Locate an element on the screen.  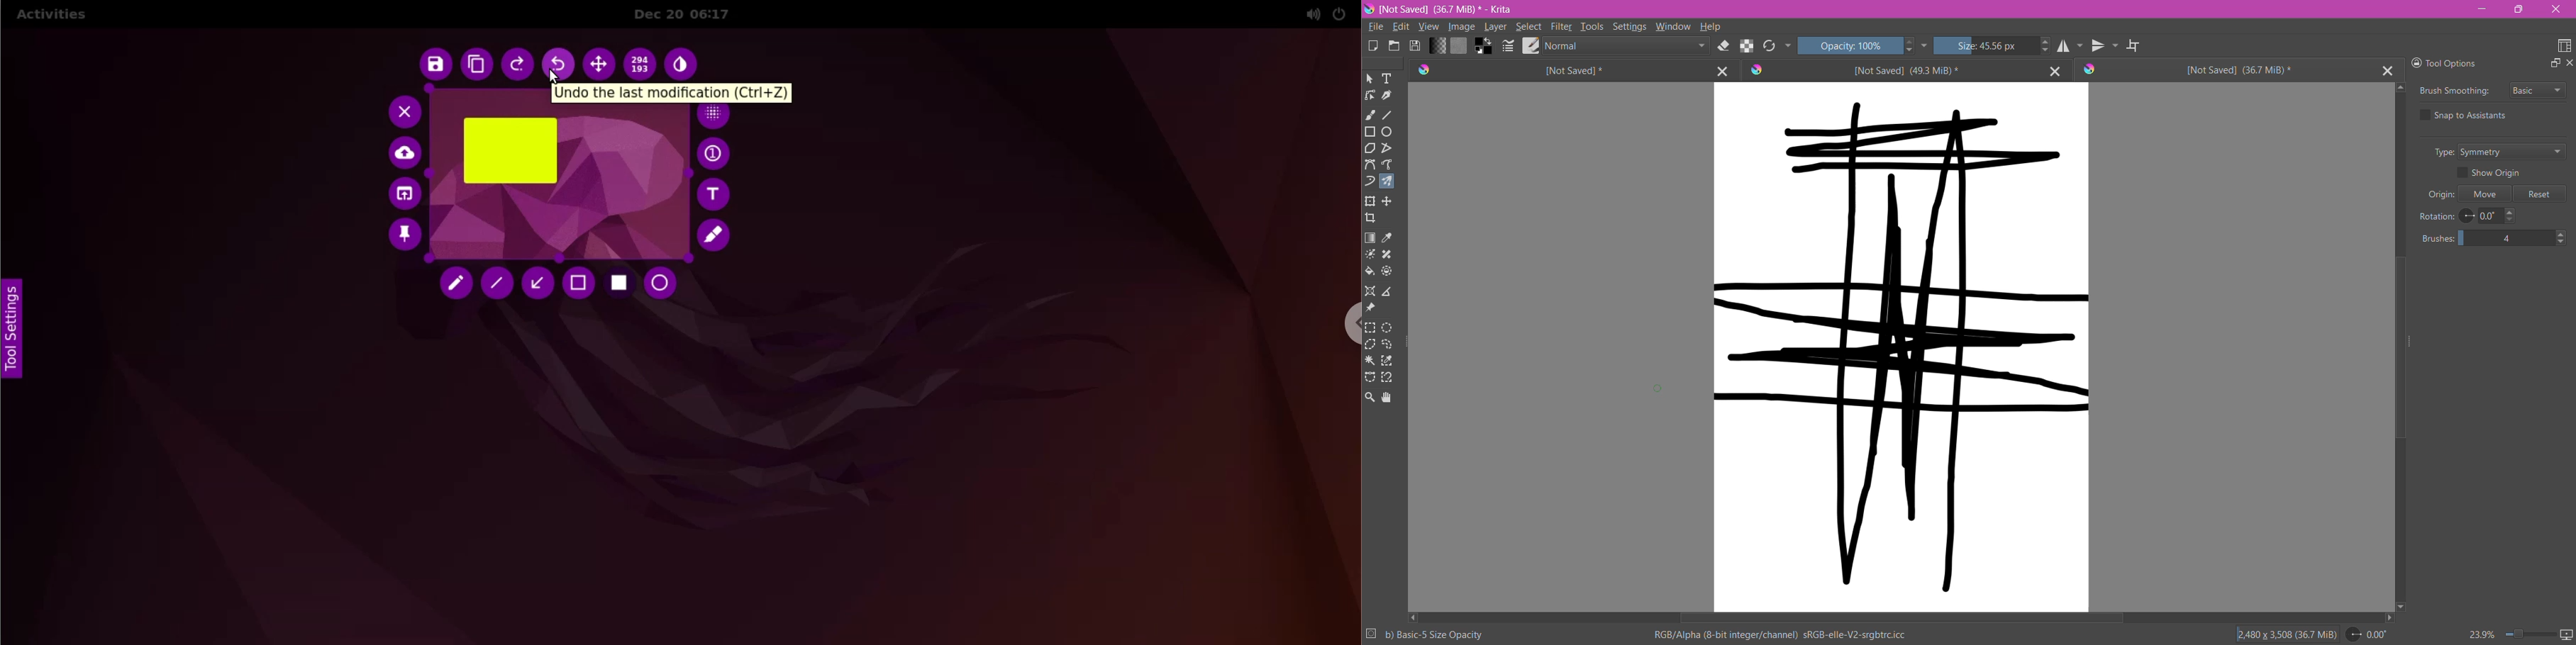
Restore Down is located at coordinates (2521, 9).